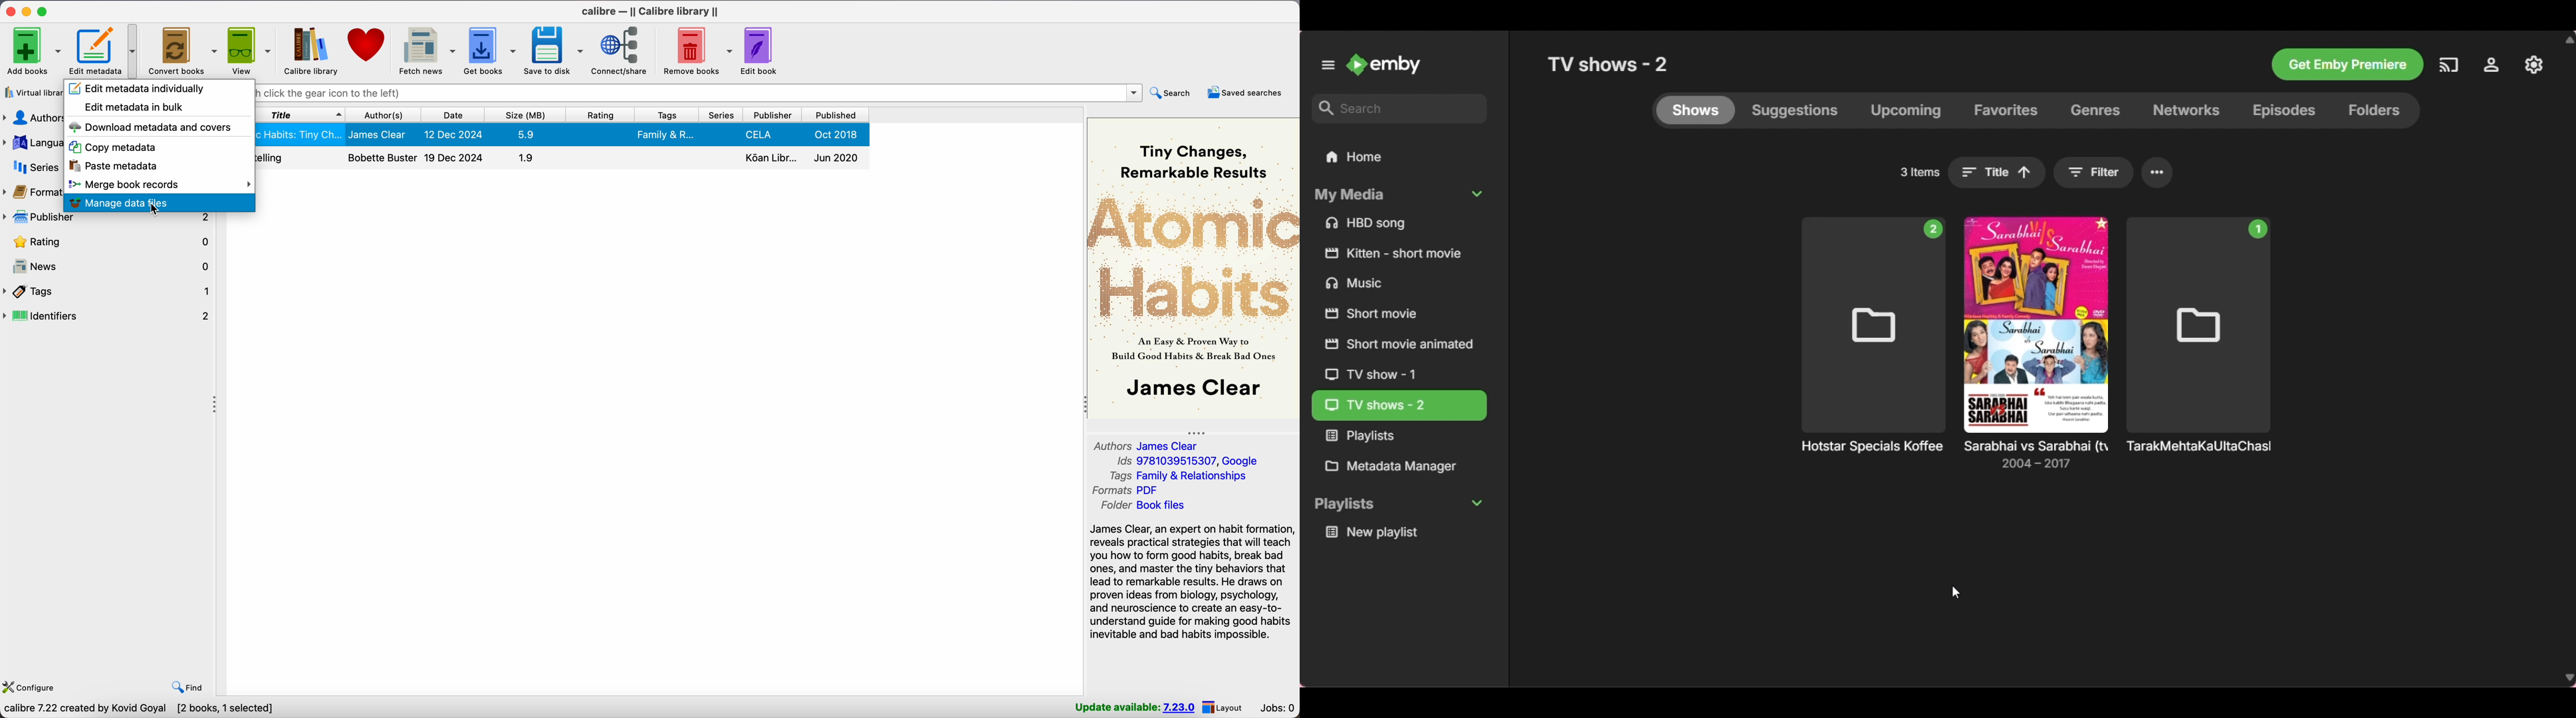 The width and height of the screenshot is (2576, 728). What do you see at coordinates (1193, 268) in the screenshot?
I see `book cover preview` at bounding box center [1193, 268].